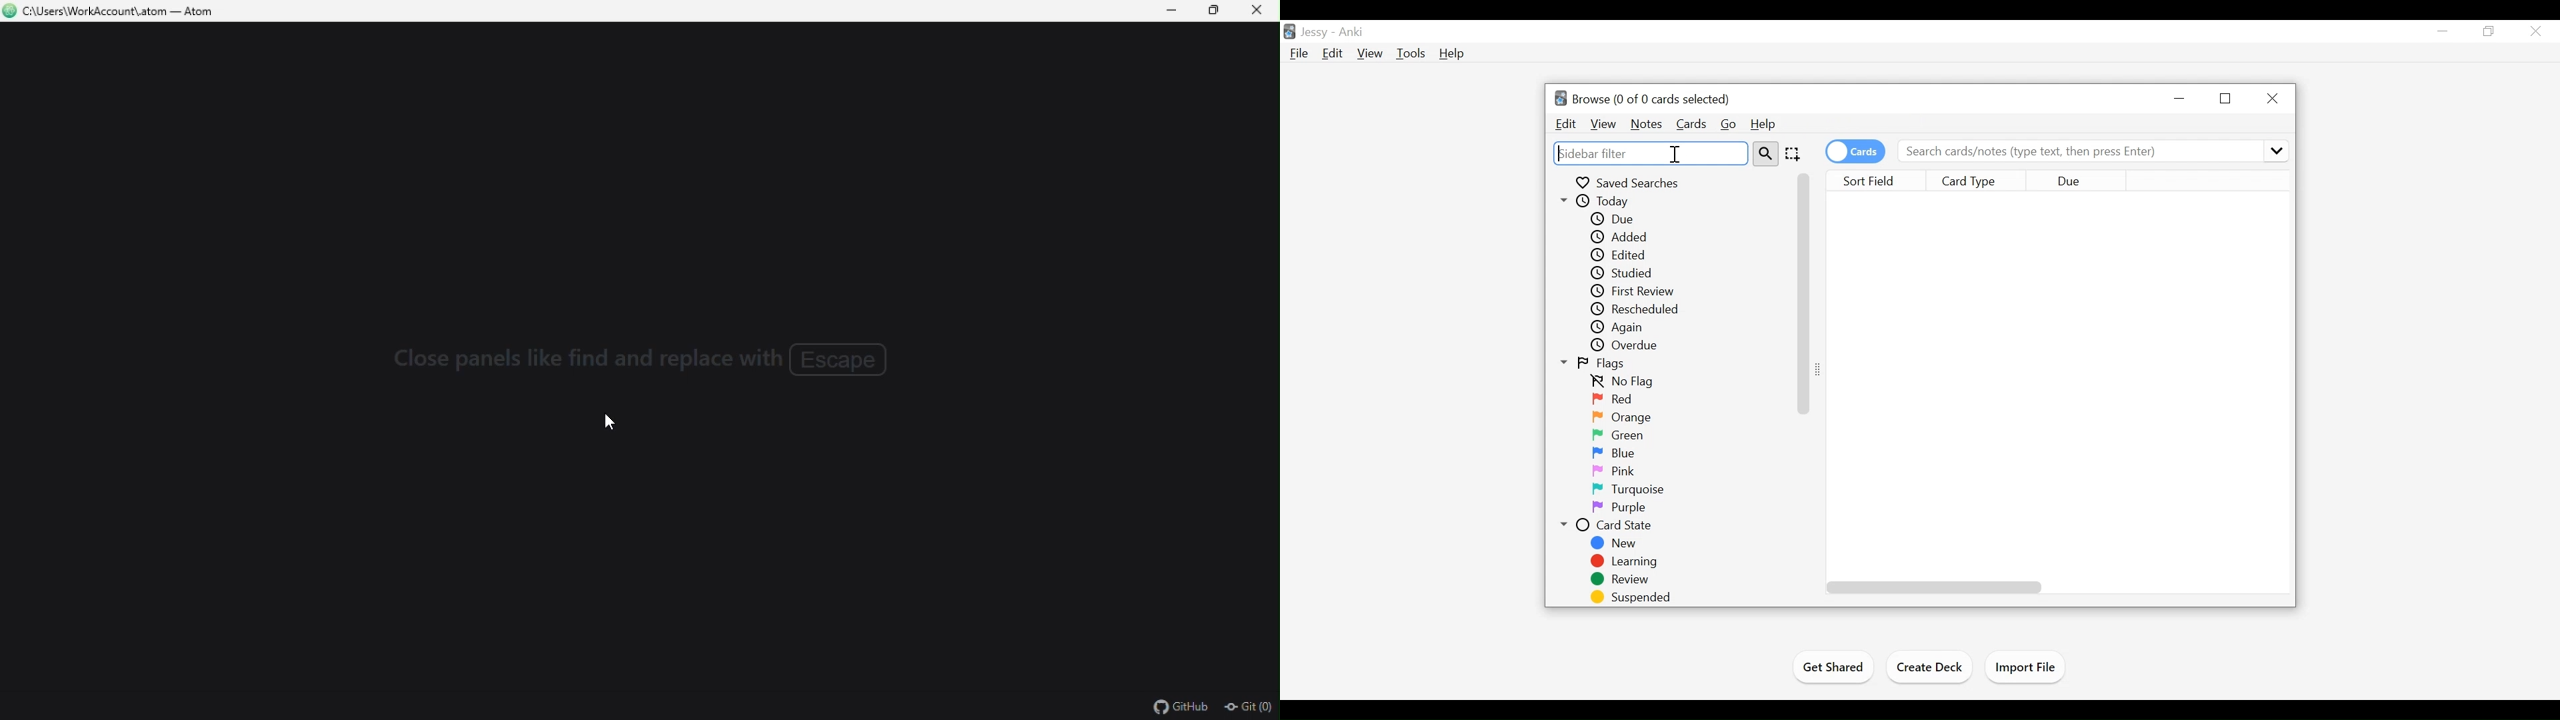 The image size is (2576, 728). Describe the element at coordinates (1601, 202) in the screenshot. I see `Today` at that location.